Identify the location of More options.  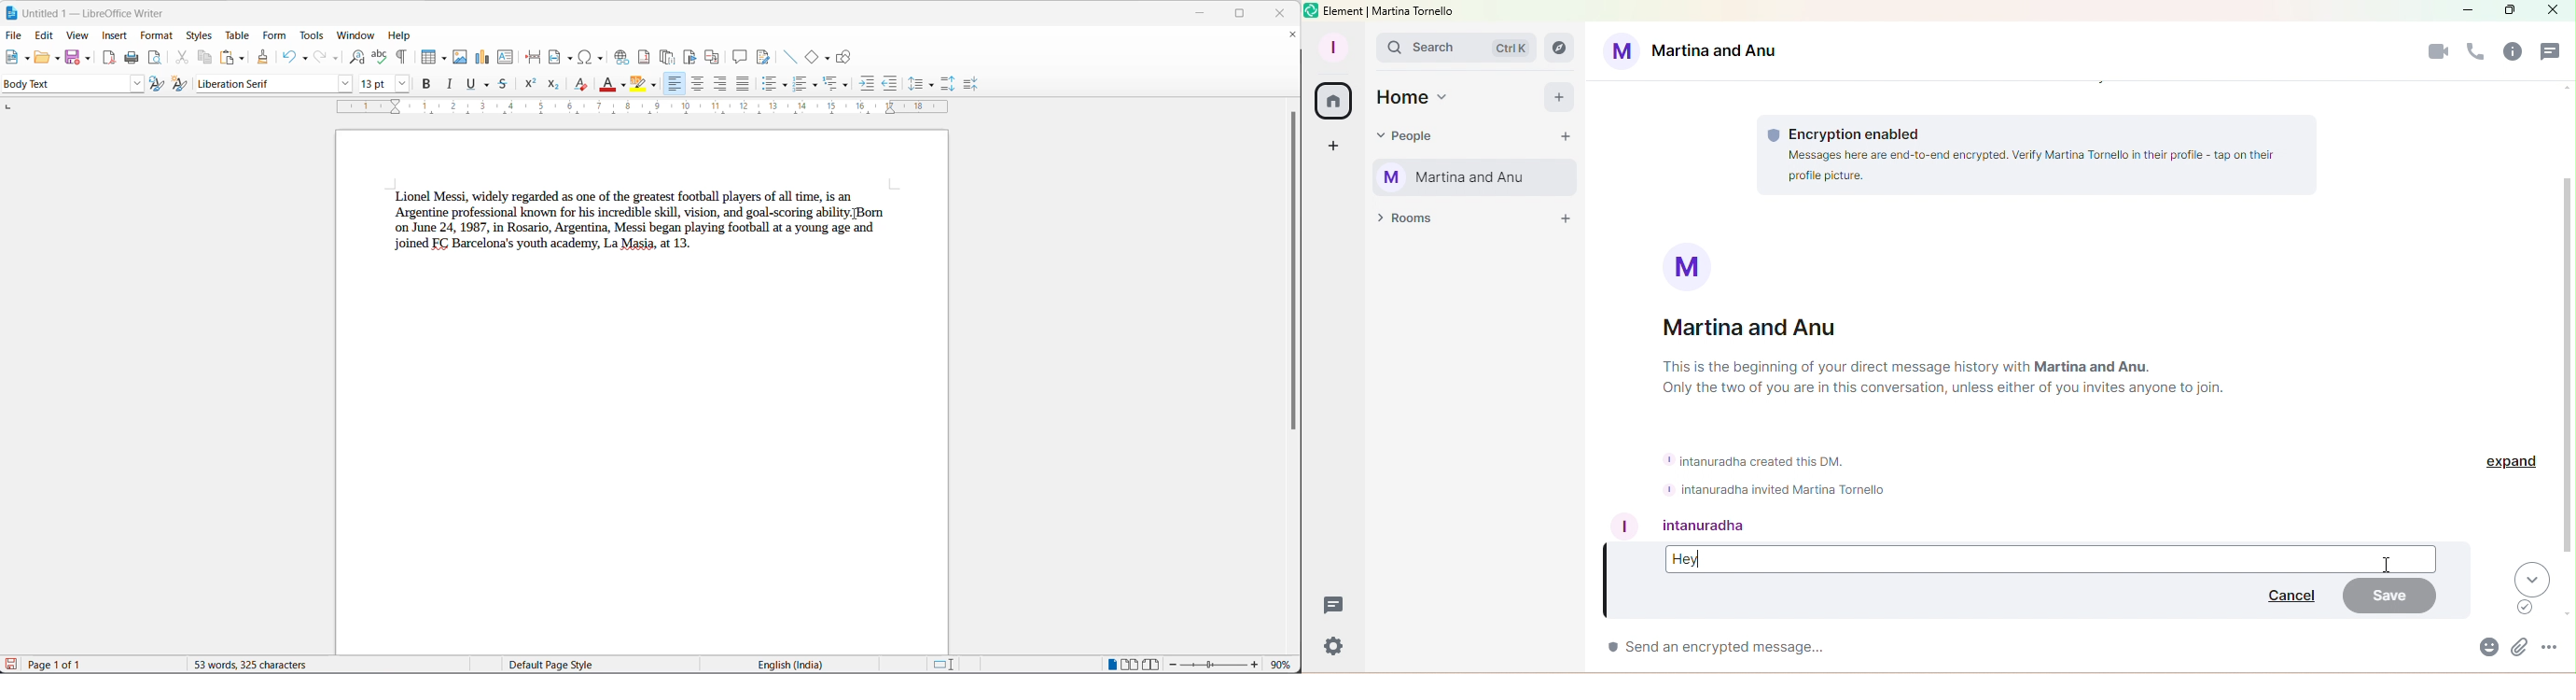
(2555, 652).